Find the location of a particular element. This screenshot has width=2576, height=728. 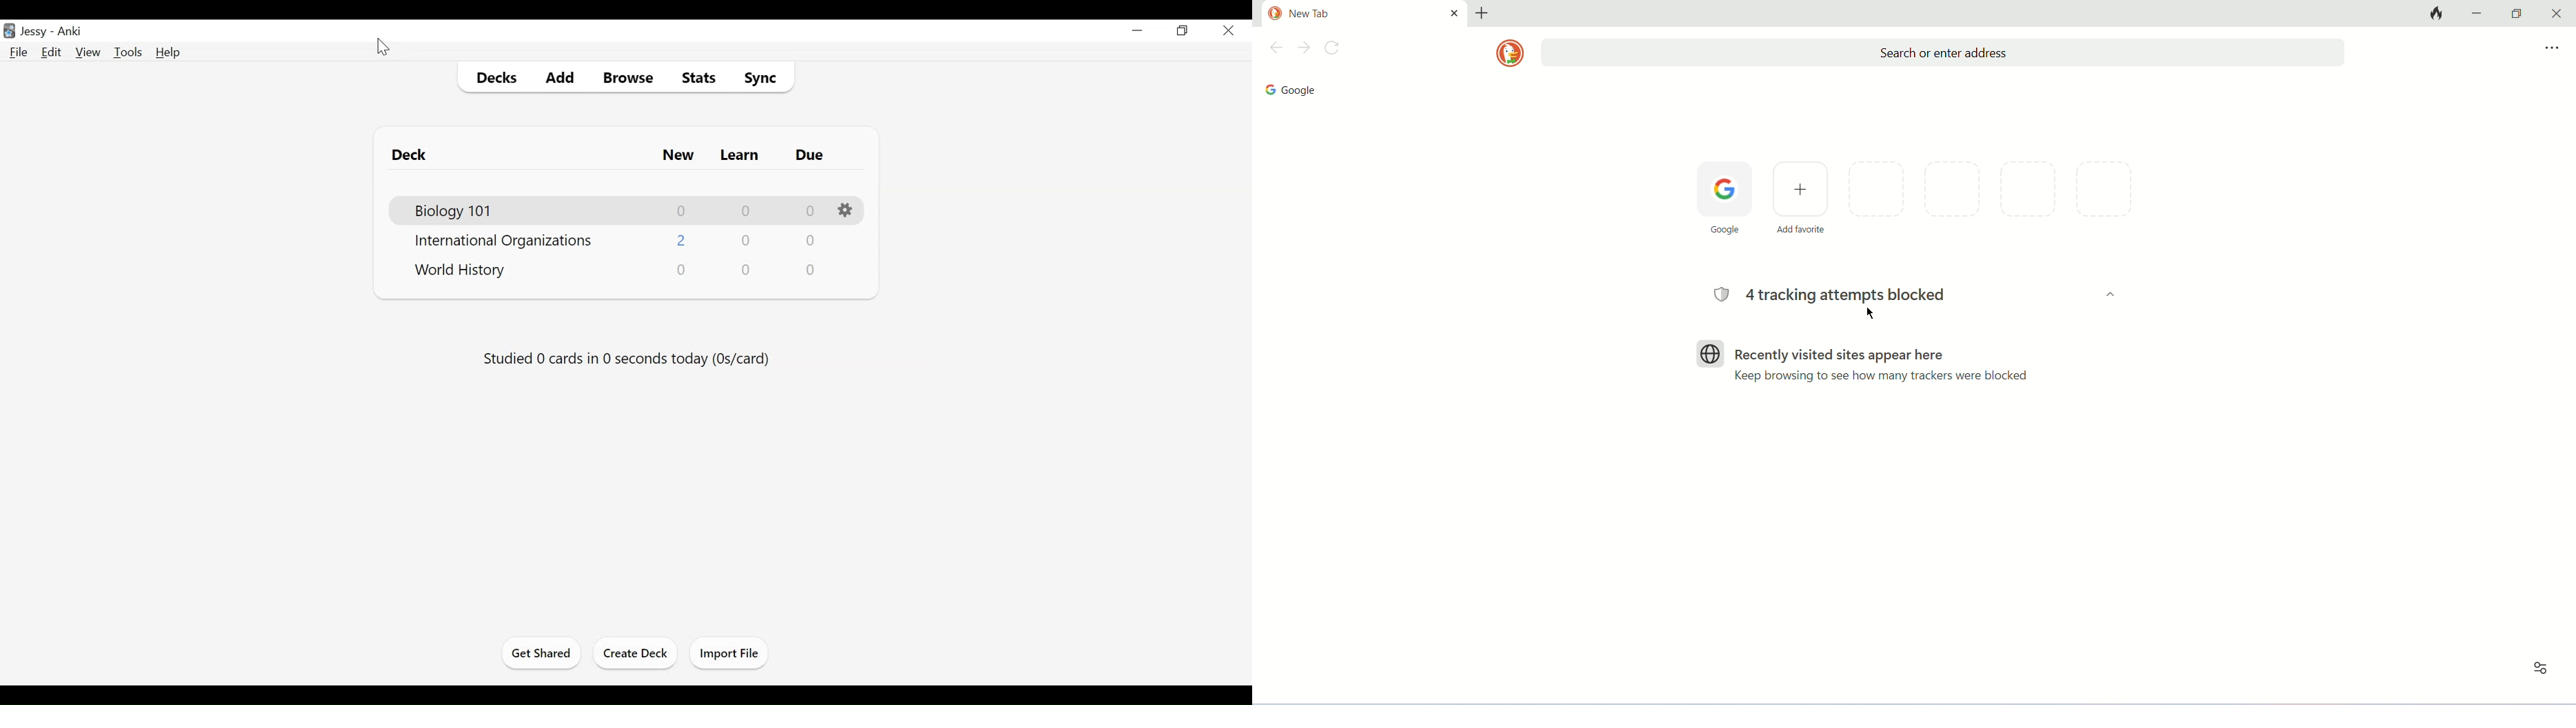

Close is located at coordinates (1229, 30).